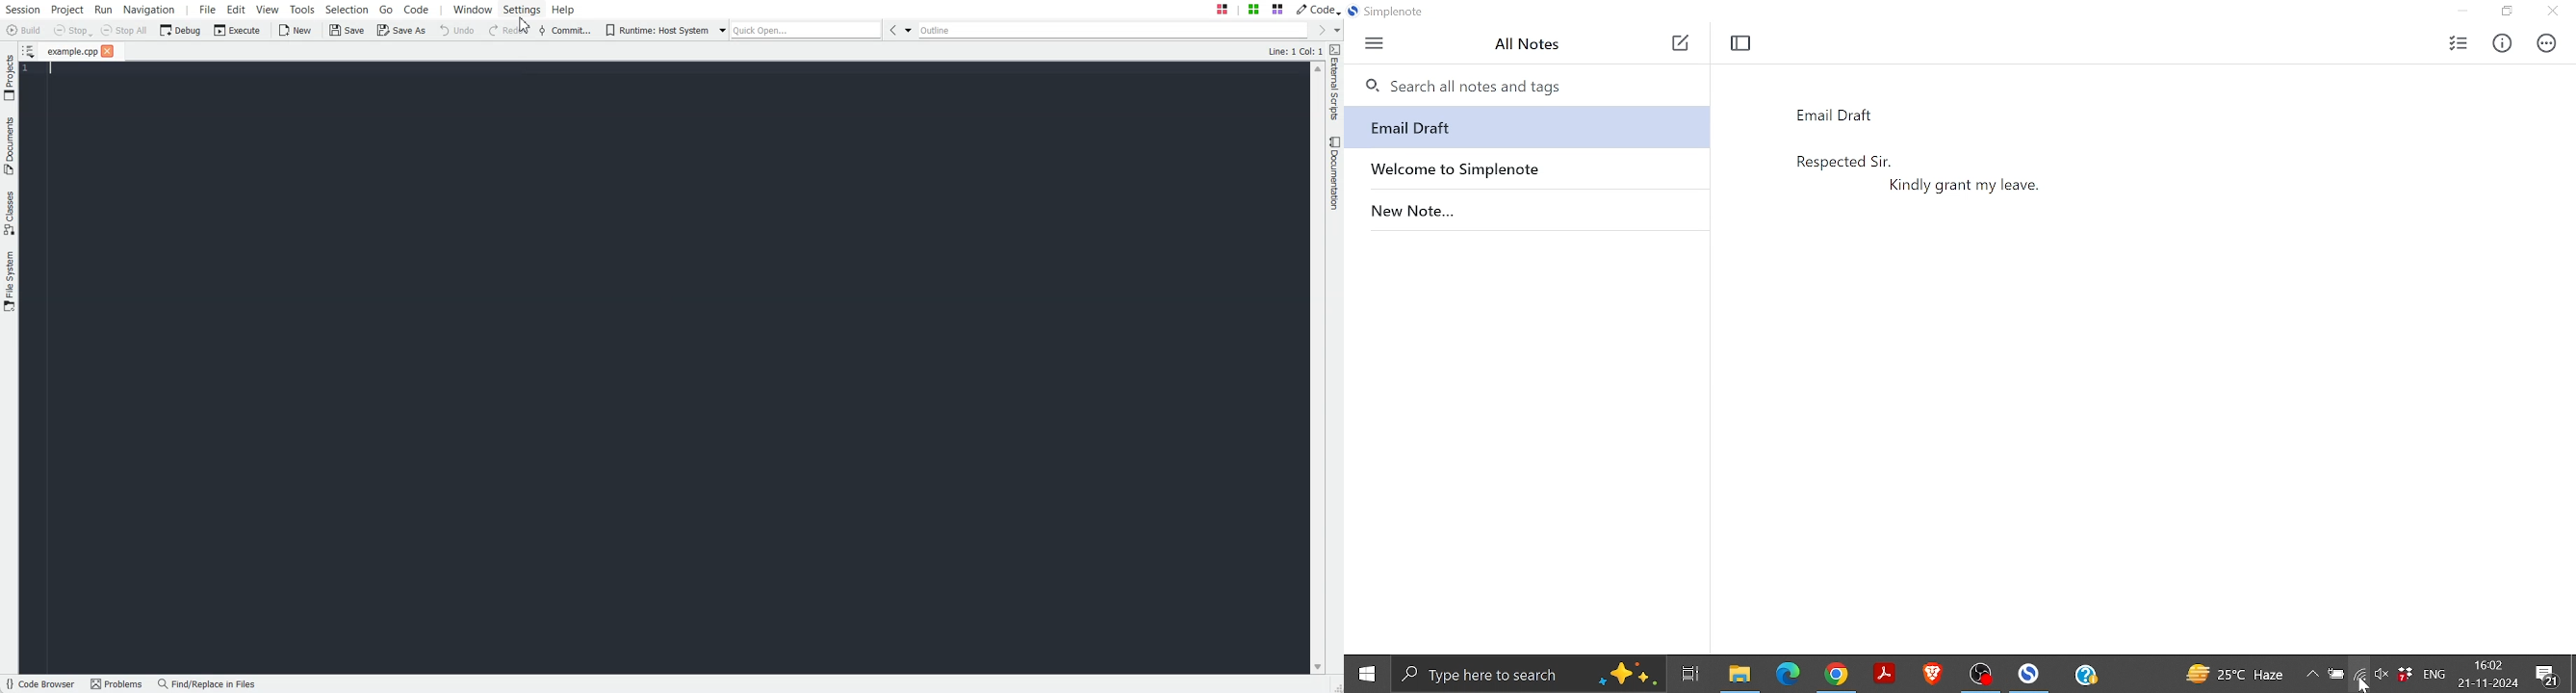 The image size is (2576, 700). Describe the element at coordinates (1738, 674) in the screenshot. I see `Files` at that location.